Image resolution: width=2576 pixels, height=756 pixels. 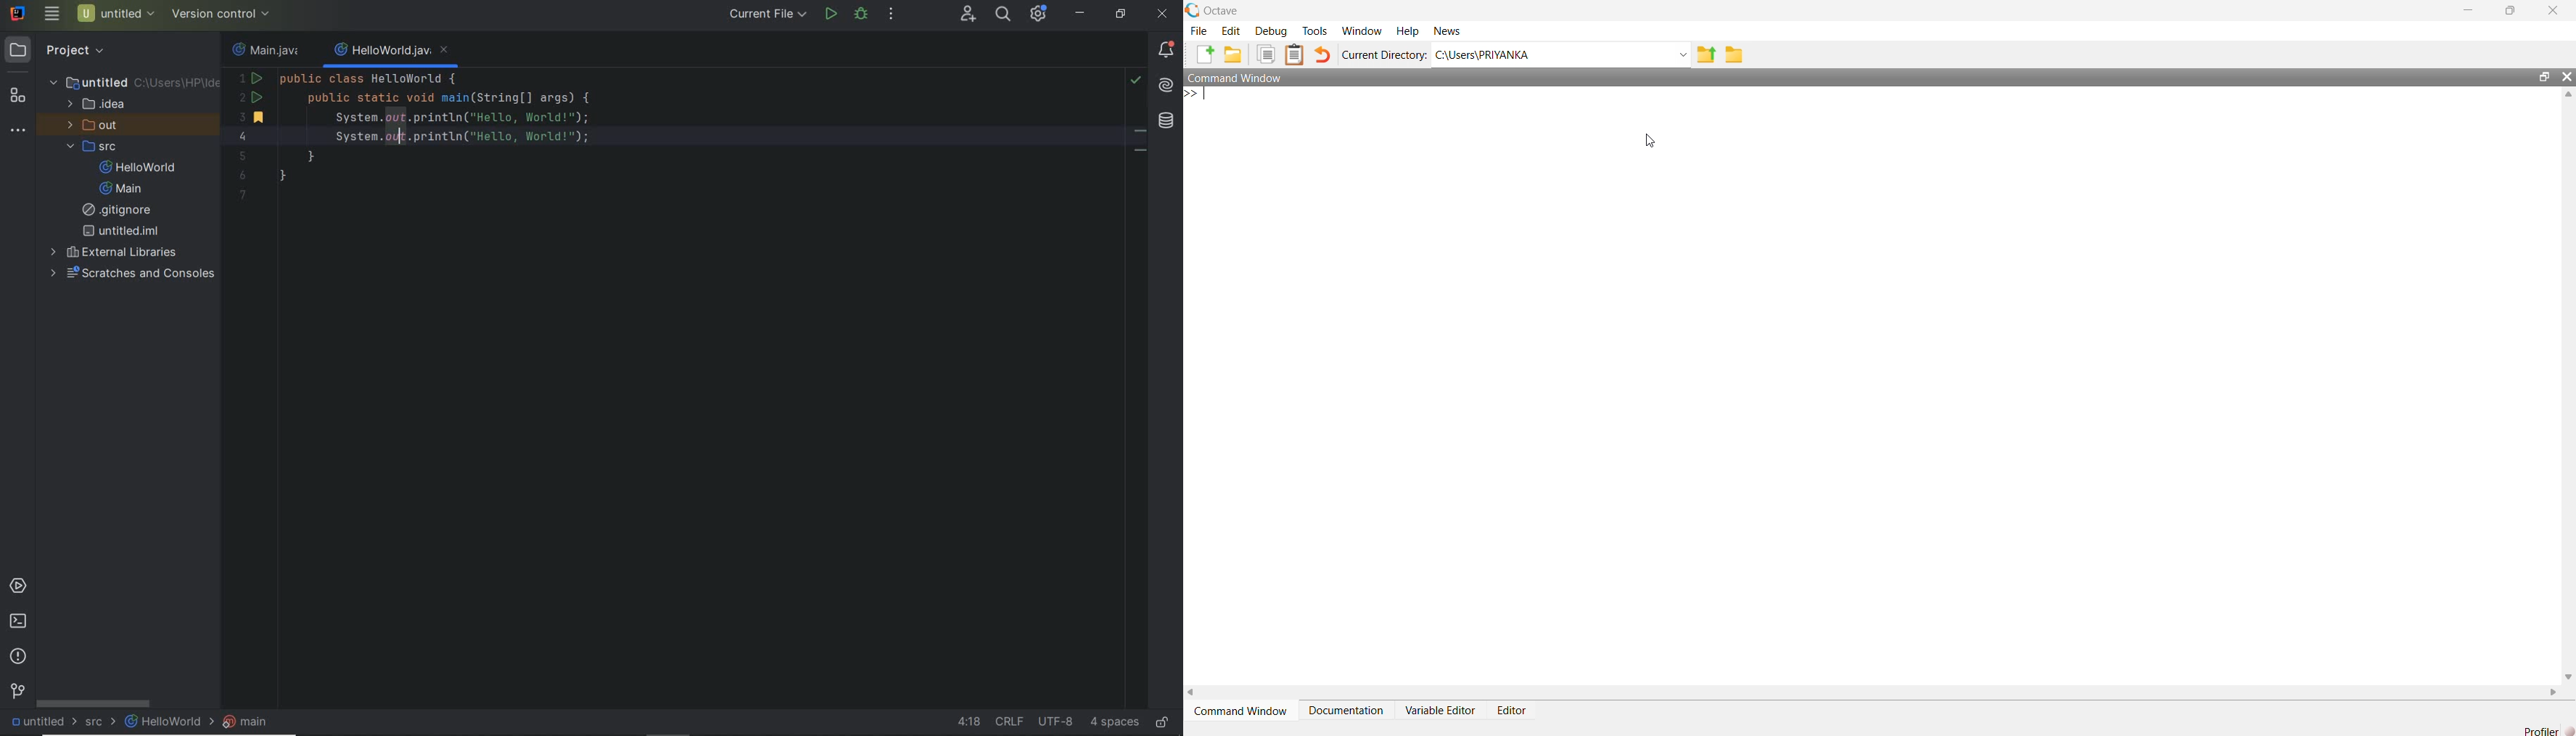 What do you see at coordinates (116, 13) in the screenshot?
I see `untitled` at bounding box center [116, 13].